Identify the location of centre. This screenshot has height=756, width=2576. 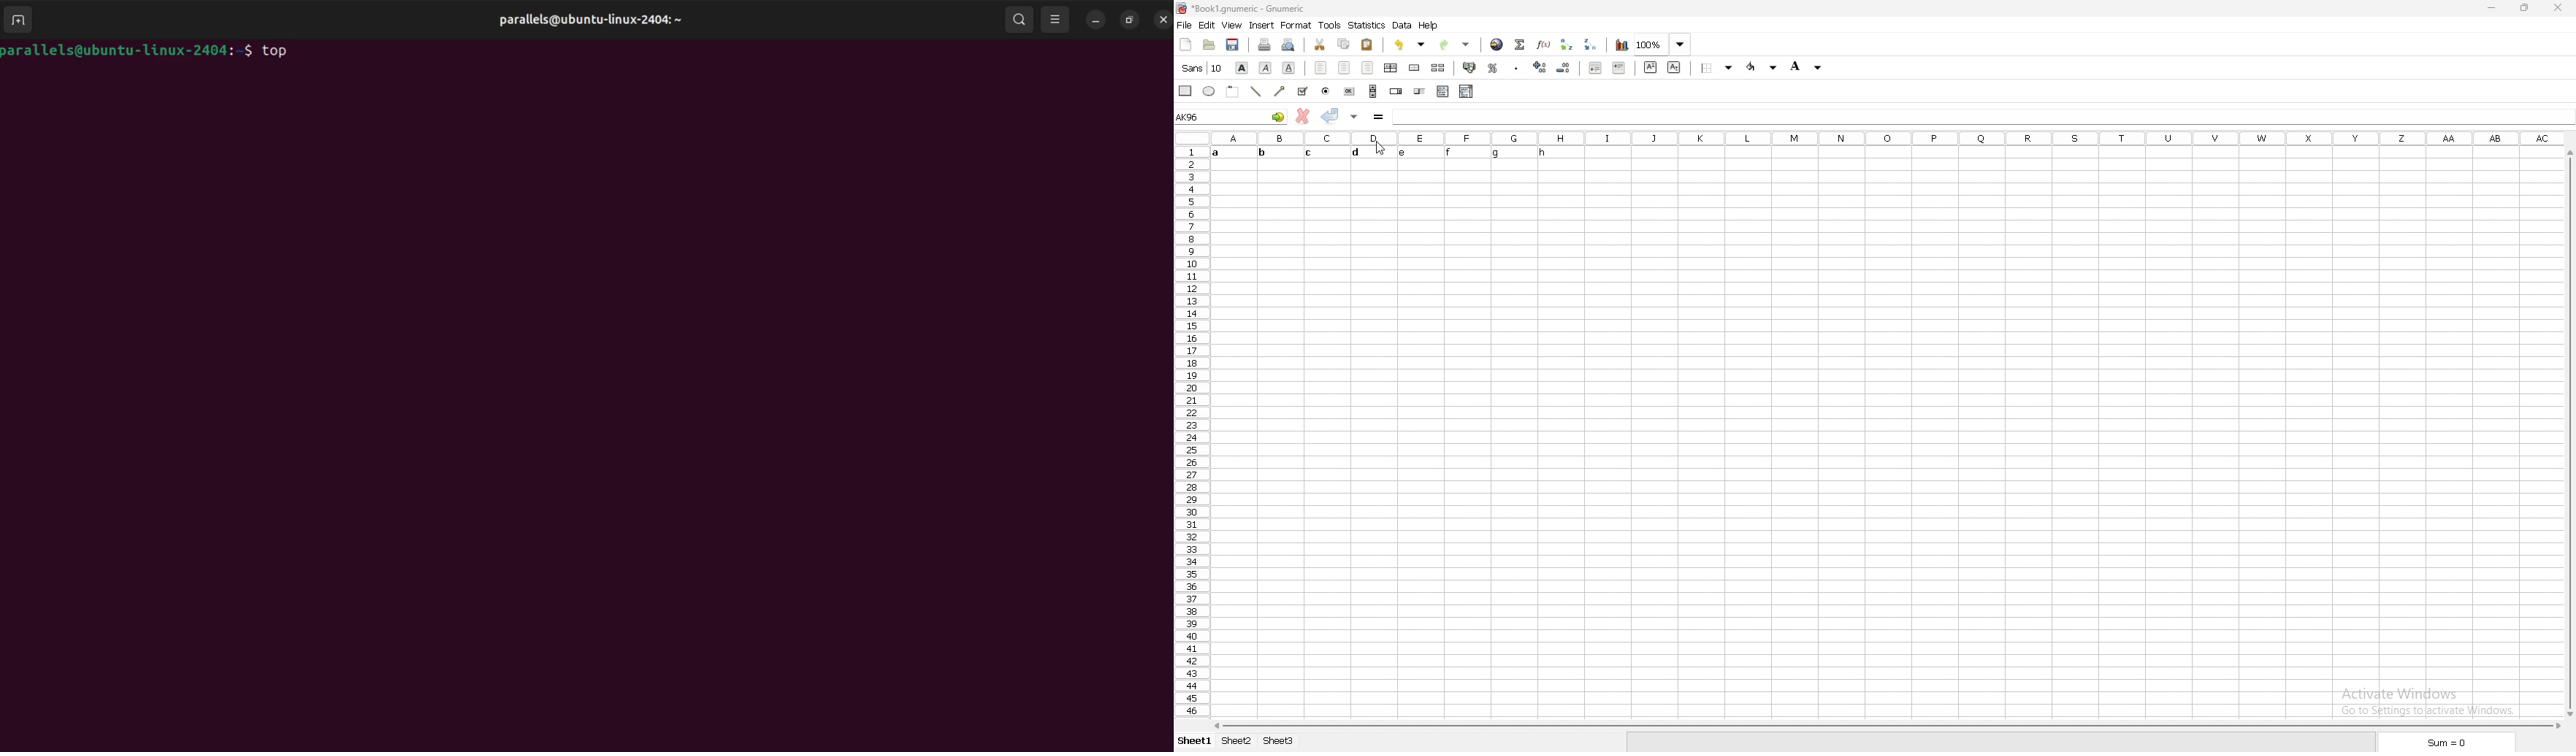
(1345, 67).